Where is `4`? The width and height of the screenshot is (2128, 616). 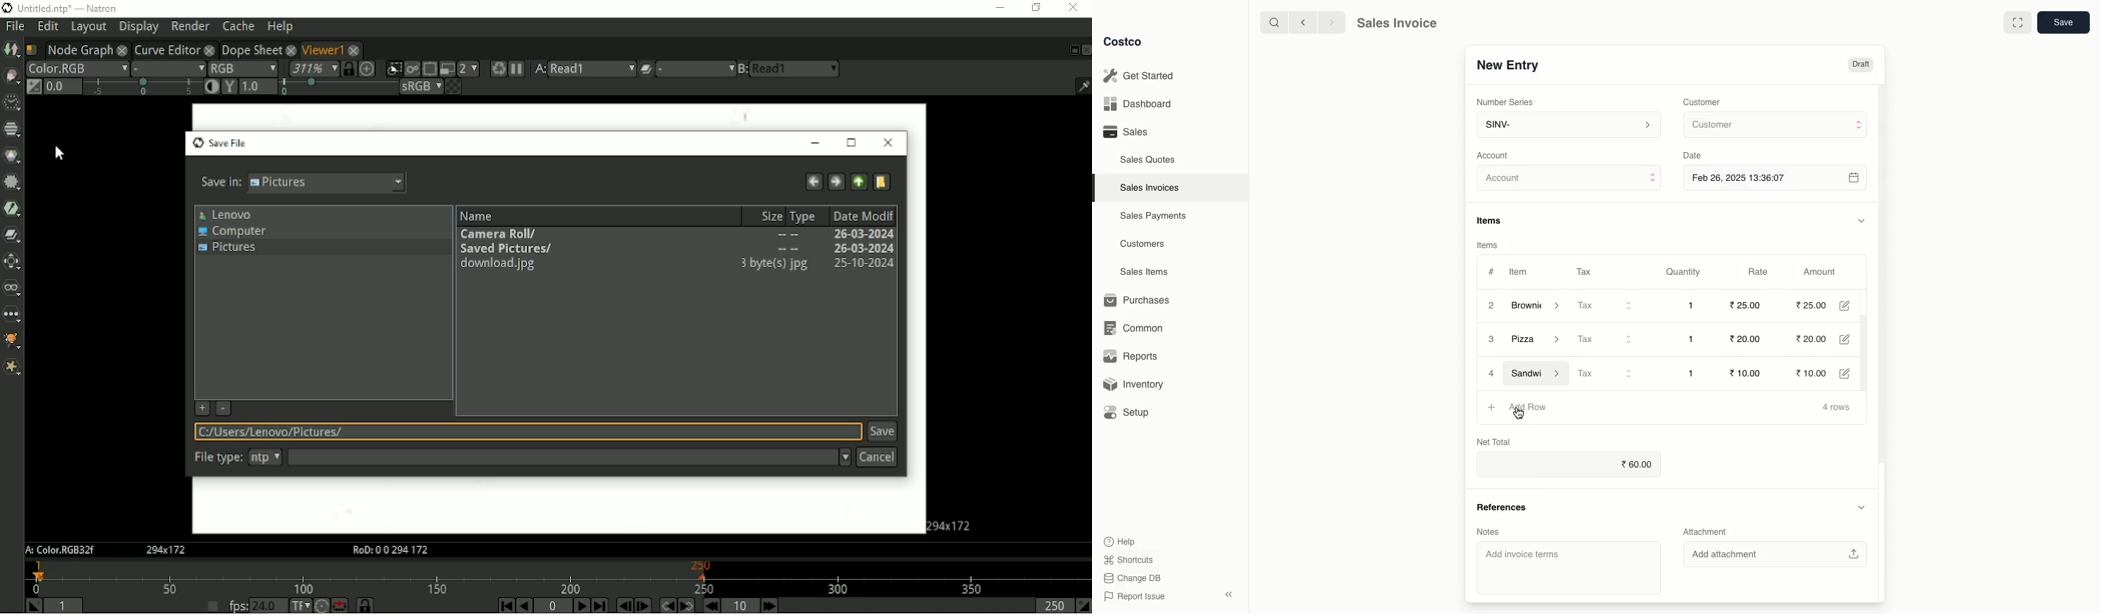 4 is located at coordinates (1492, 374).